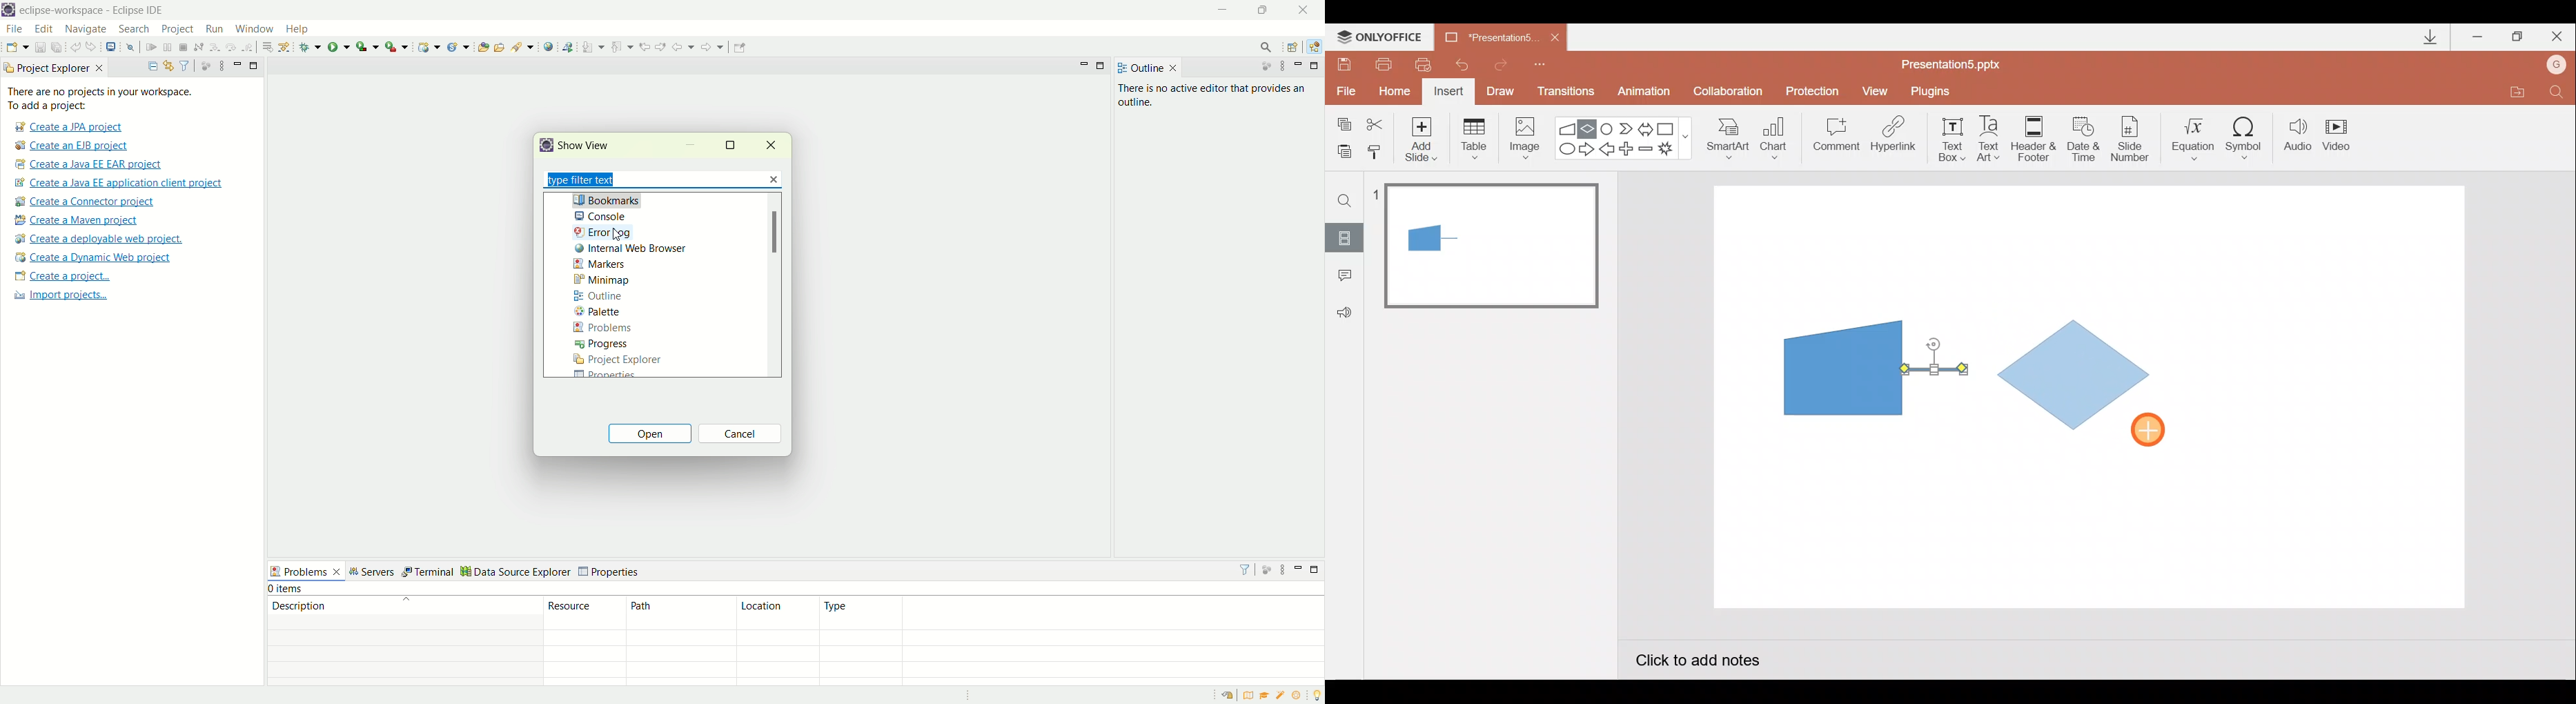 Image resolution: width=2576 pixels, height=728 pixels. I want to click on Cut, so click(1377, 122).